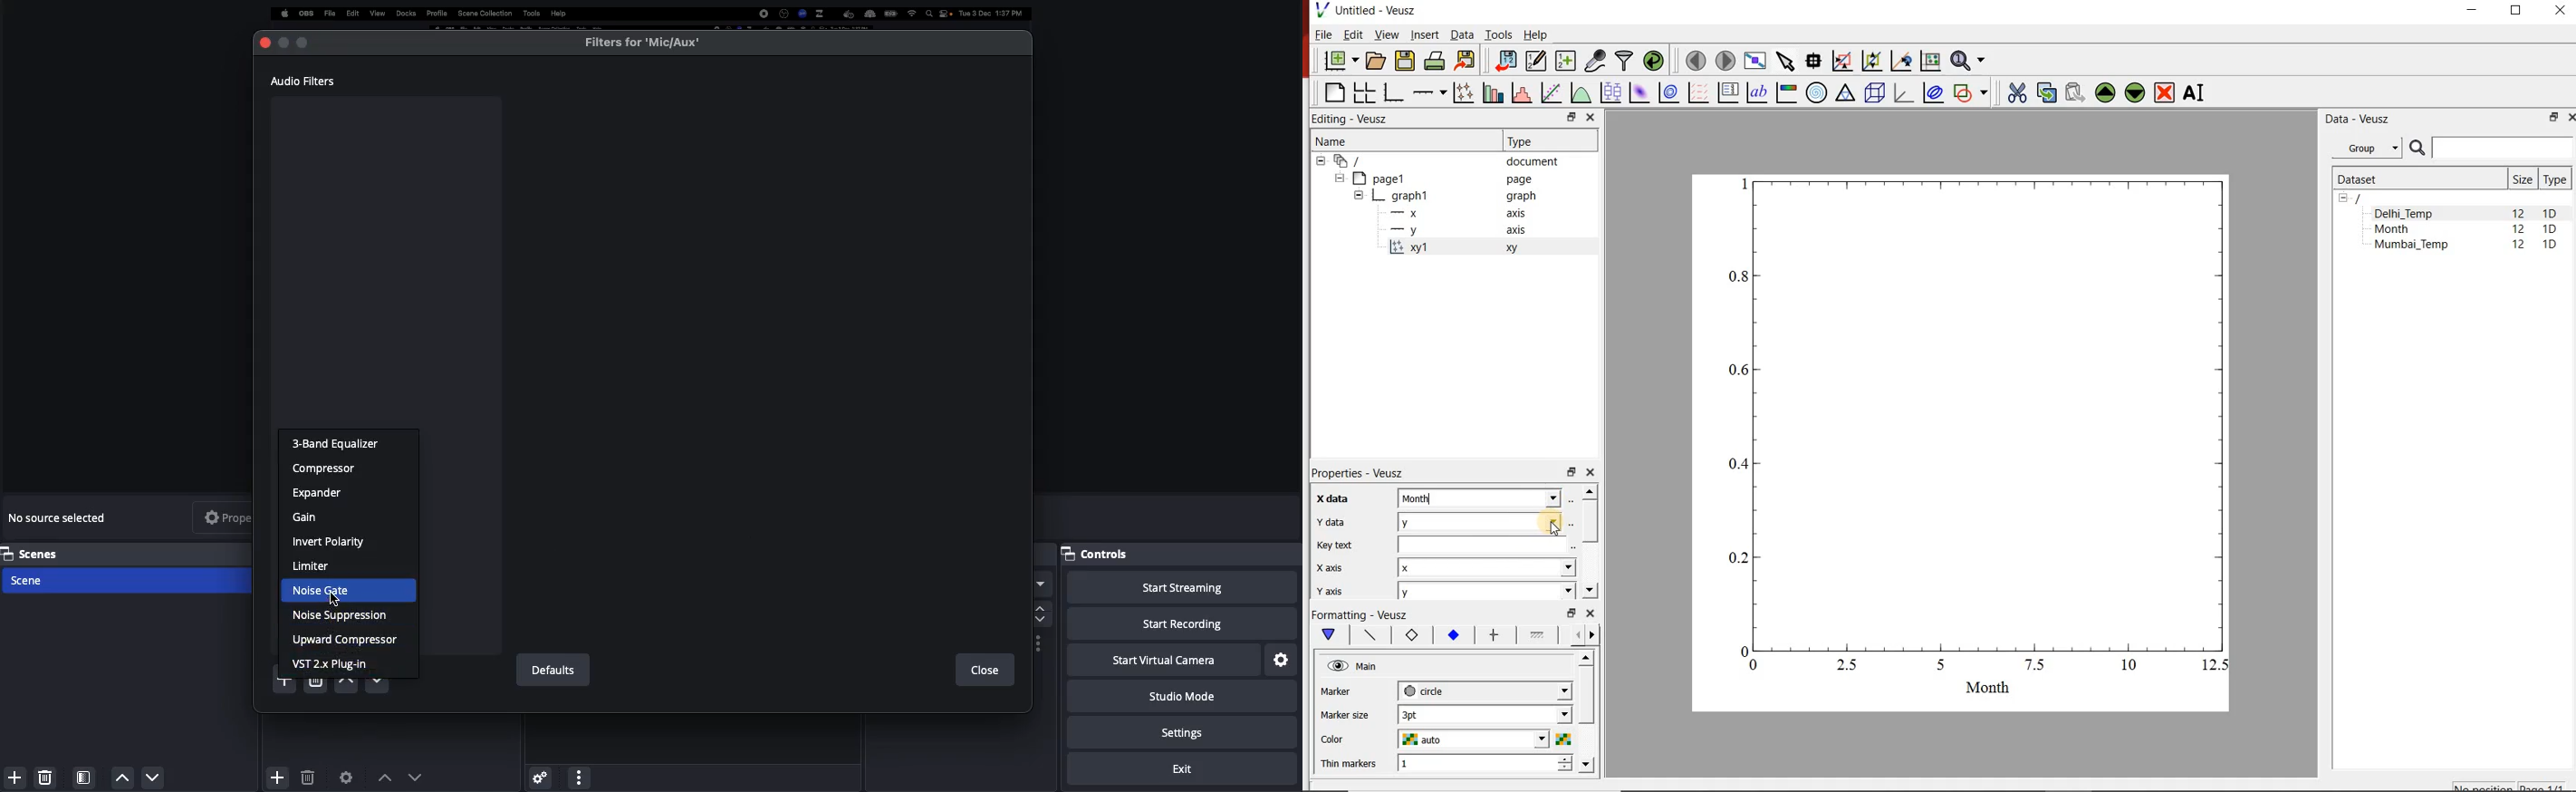 Image resolution: width=2576 pixels, height=812 pixels. Describe the element at coordinates (643, 42) in the screenshot. I see `Filters for Mic Aux` at that location.